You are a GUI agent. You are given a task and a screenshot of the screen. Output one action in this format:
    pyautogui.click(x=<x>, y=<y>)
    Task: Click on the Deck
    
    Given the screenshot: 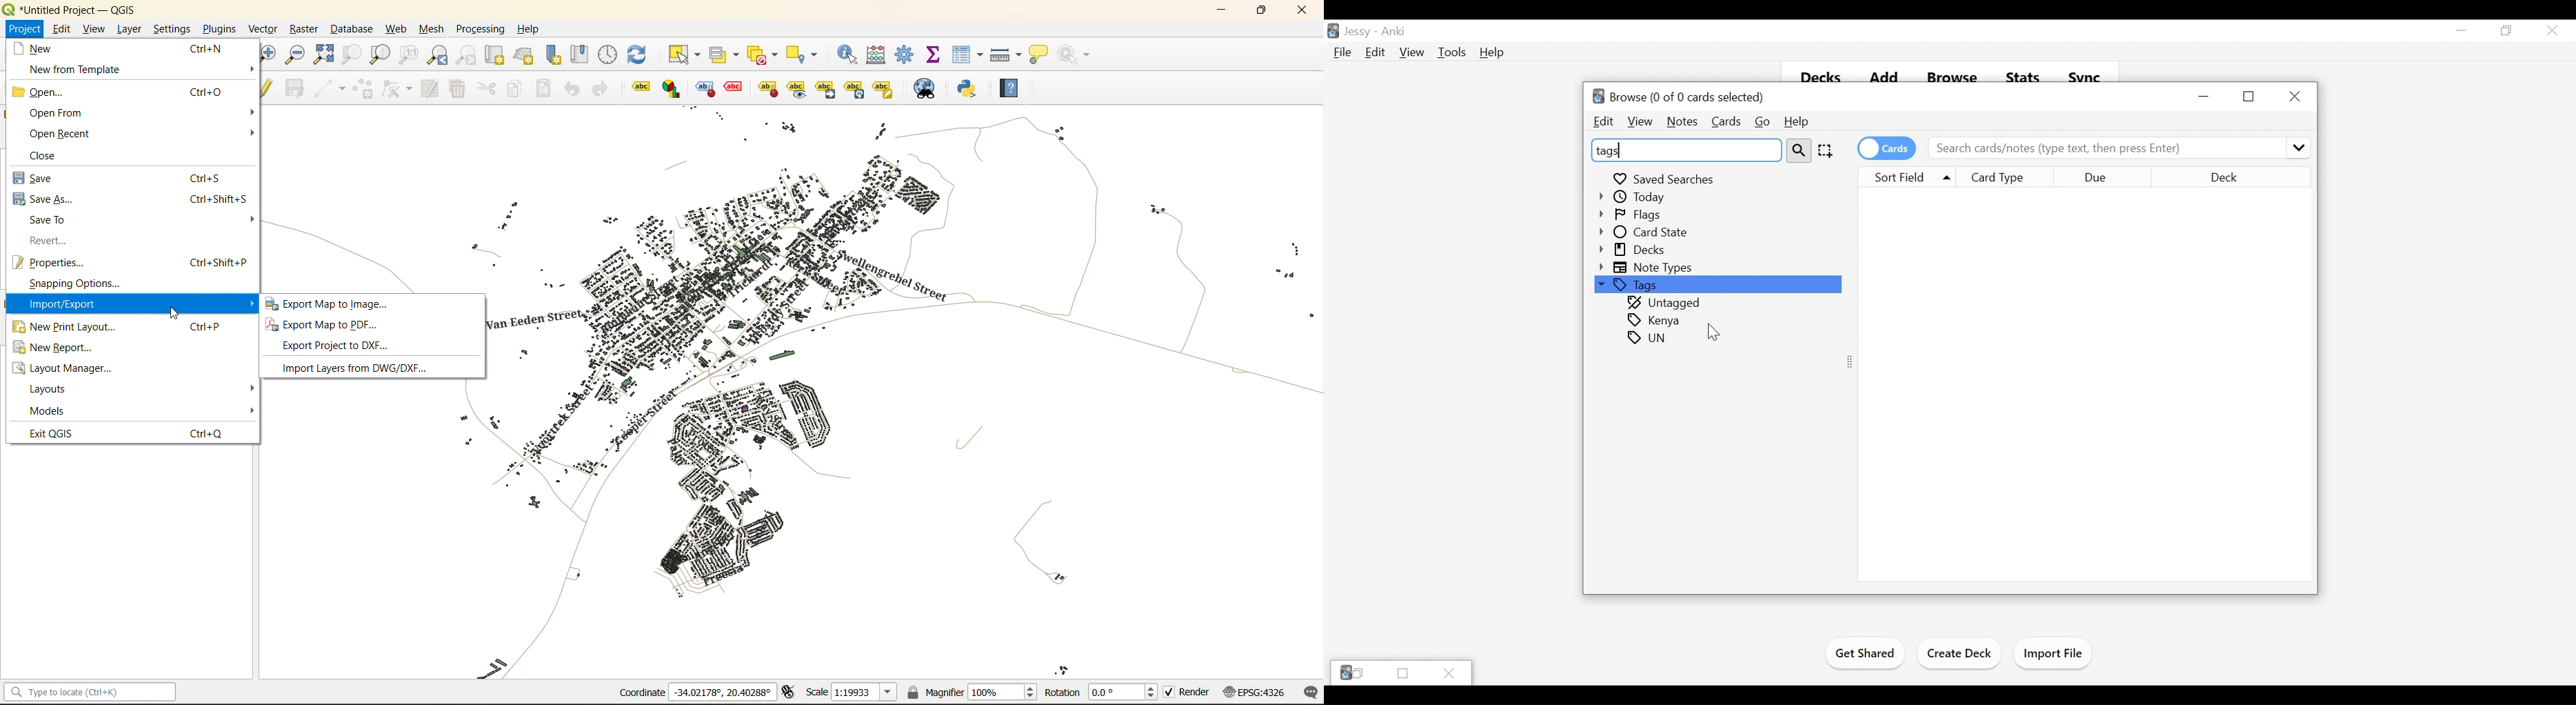 What is the action you would take?
    pyautogui.click(x=2246, y=177)
    